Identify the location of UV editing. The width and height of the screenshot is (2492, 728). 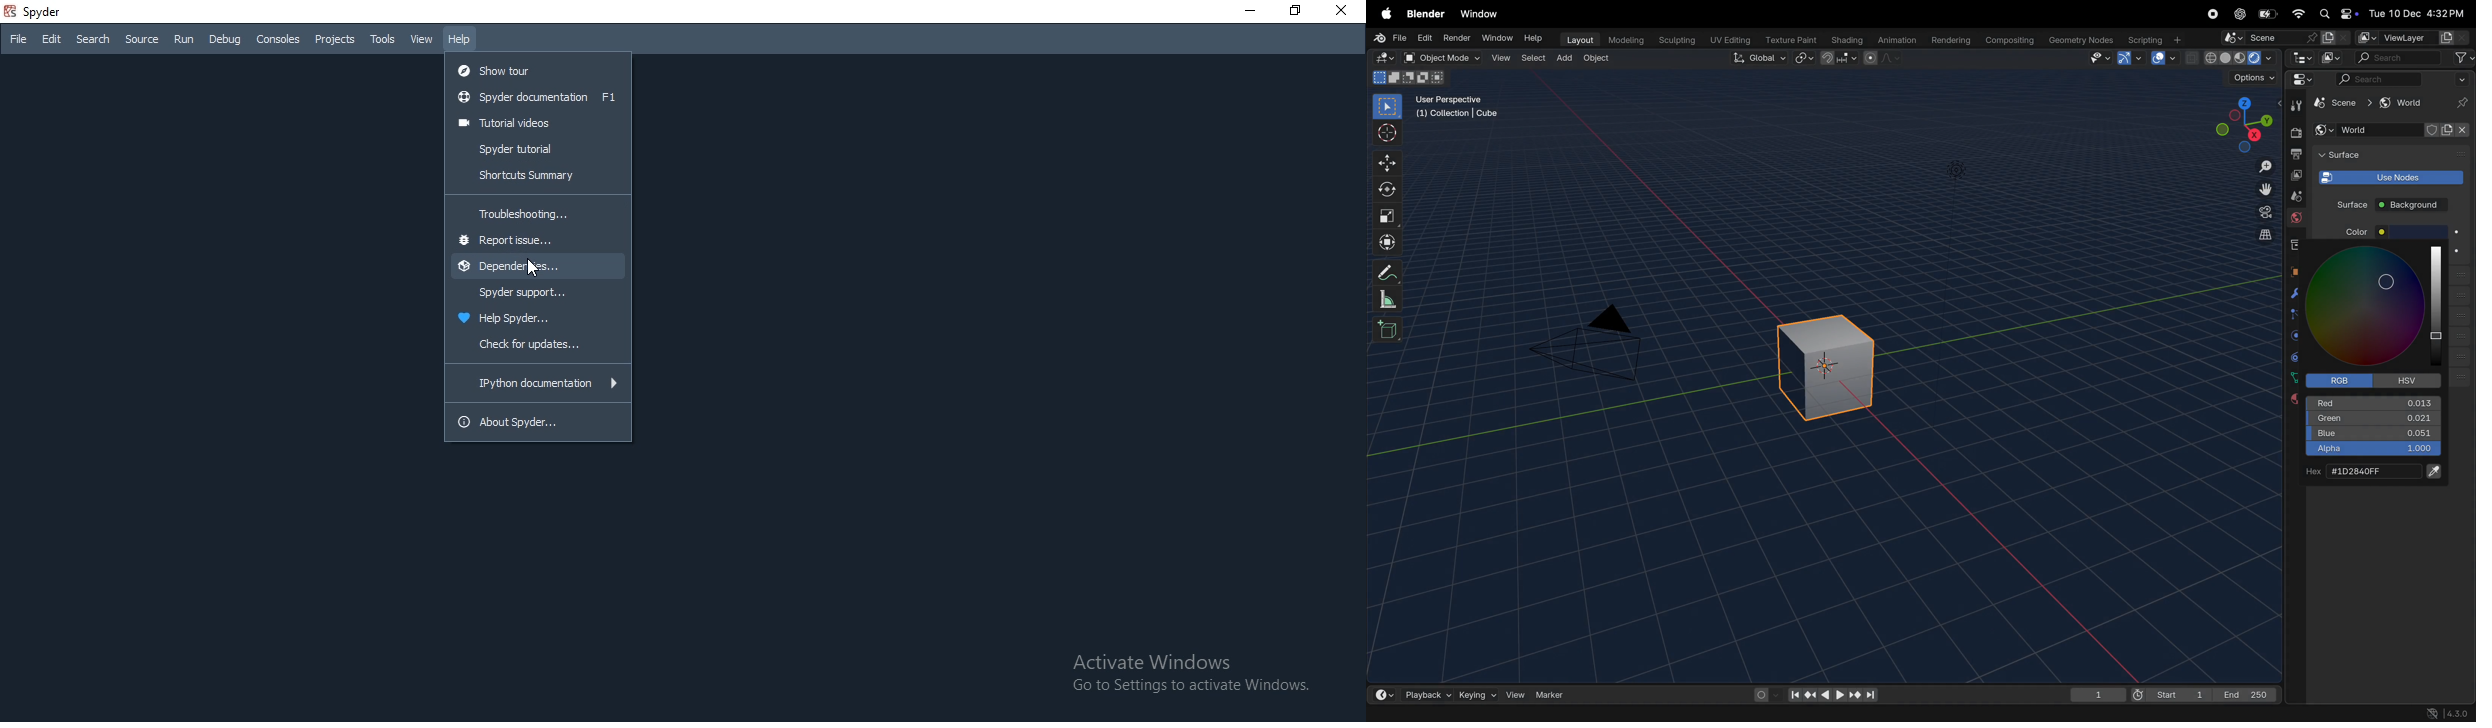
(1728, 41).